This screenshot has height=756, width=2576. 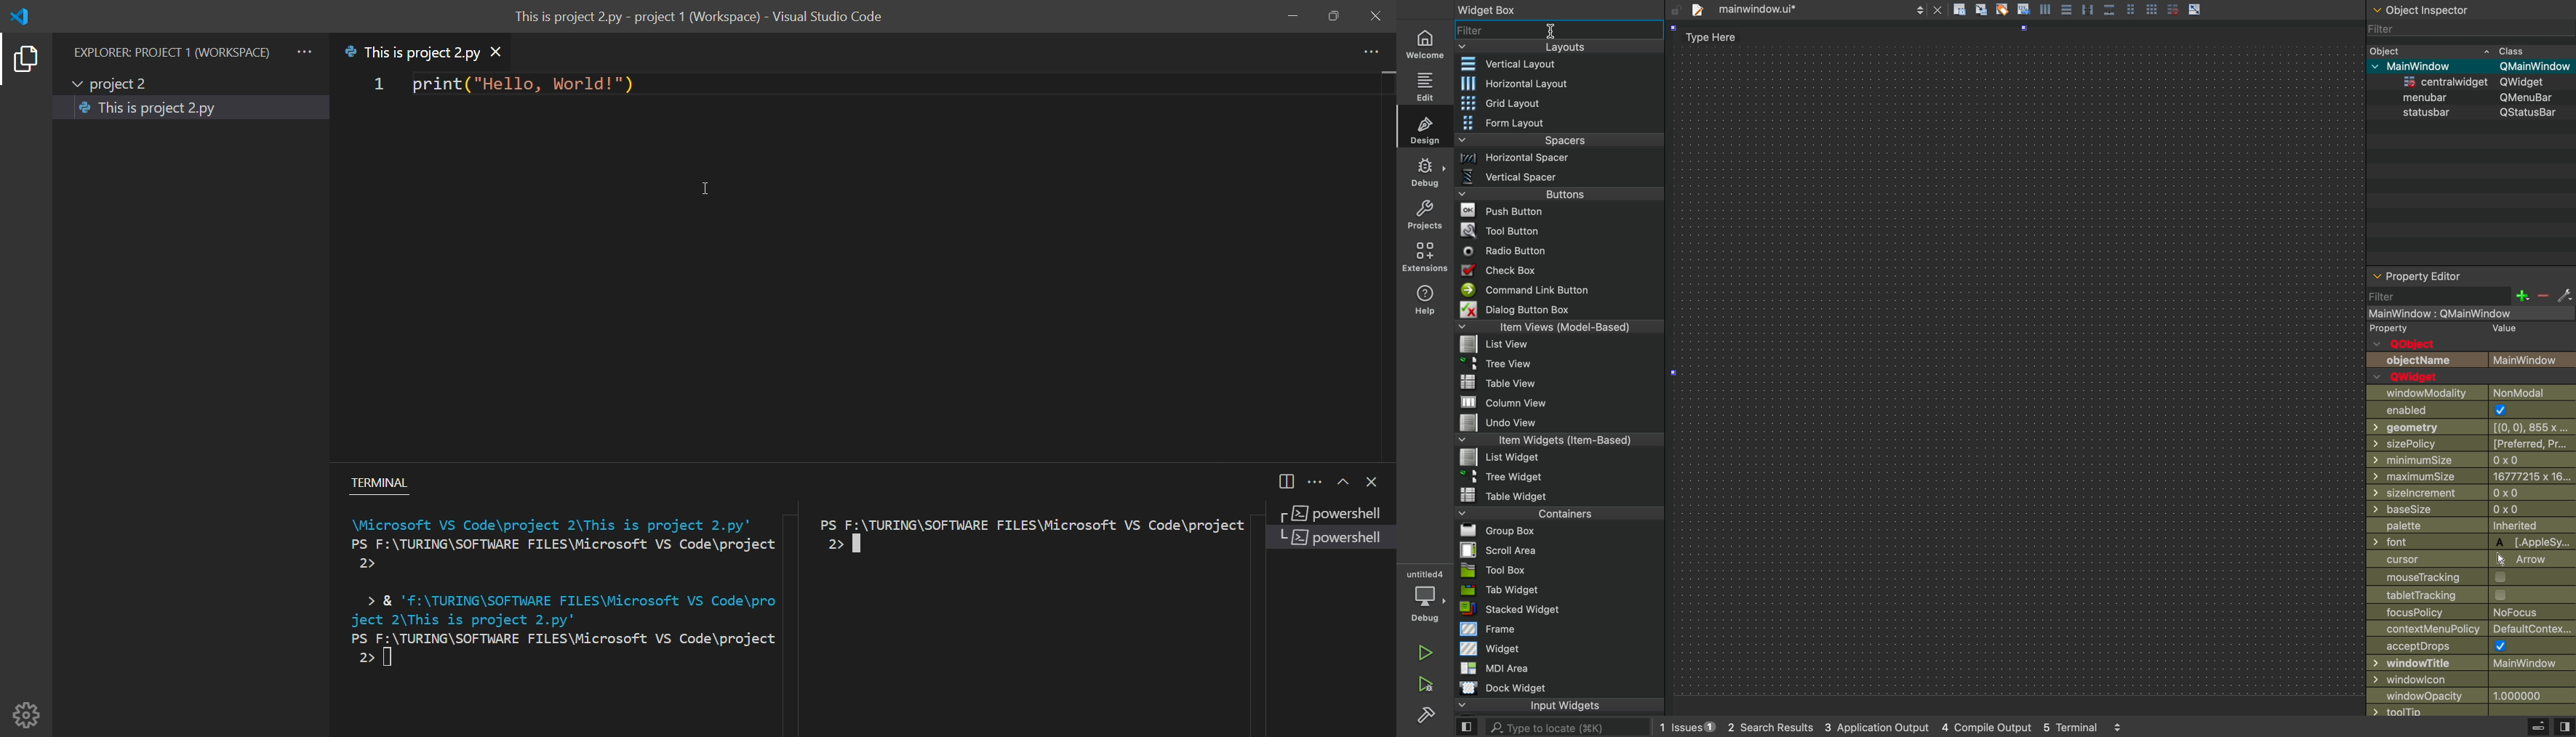 What do you see at coordinates (1557, 344) in the screenshot?
I see `list view` at bounding box center [1557, 344].